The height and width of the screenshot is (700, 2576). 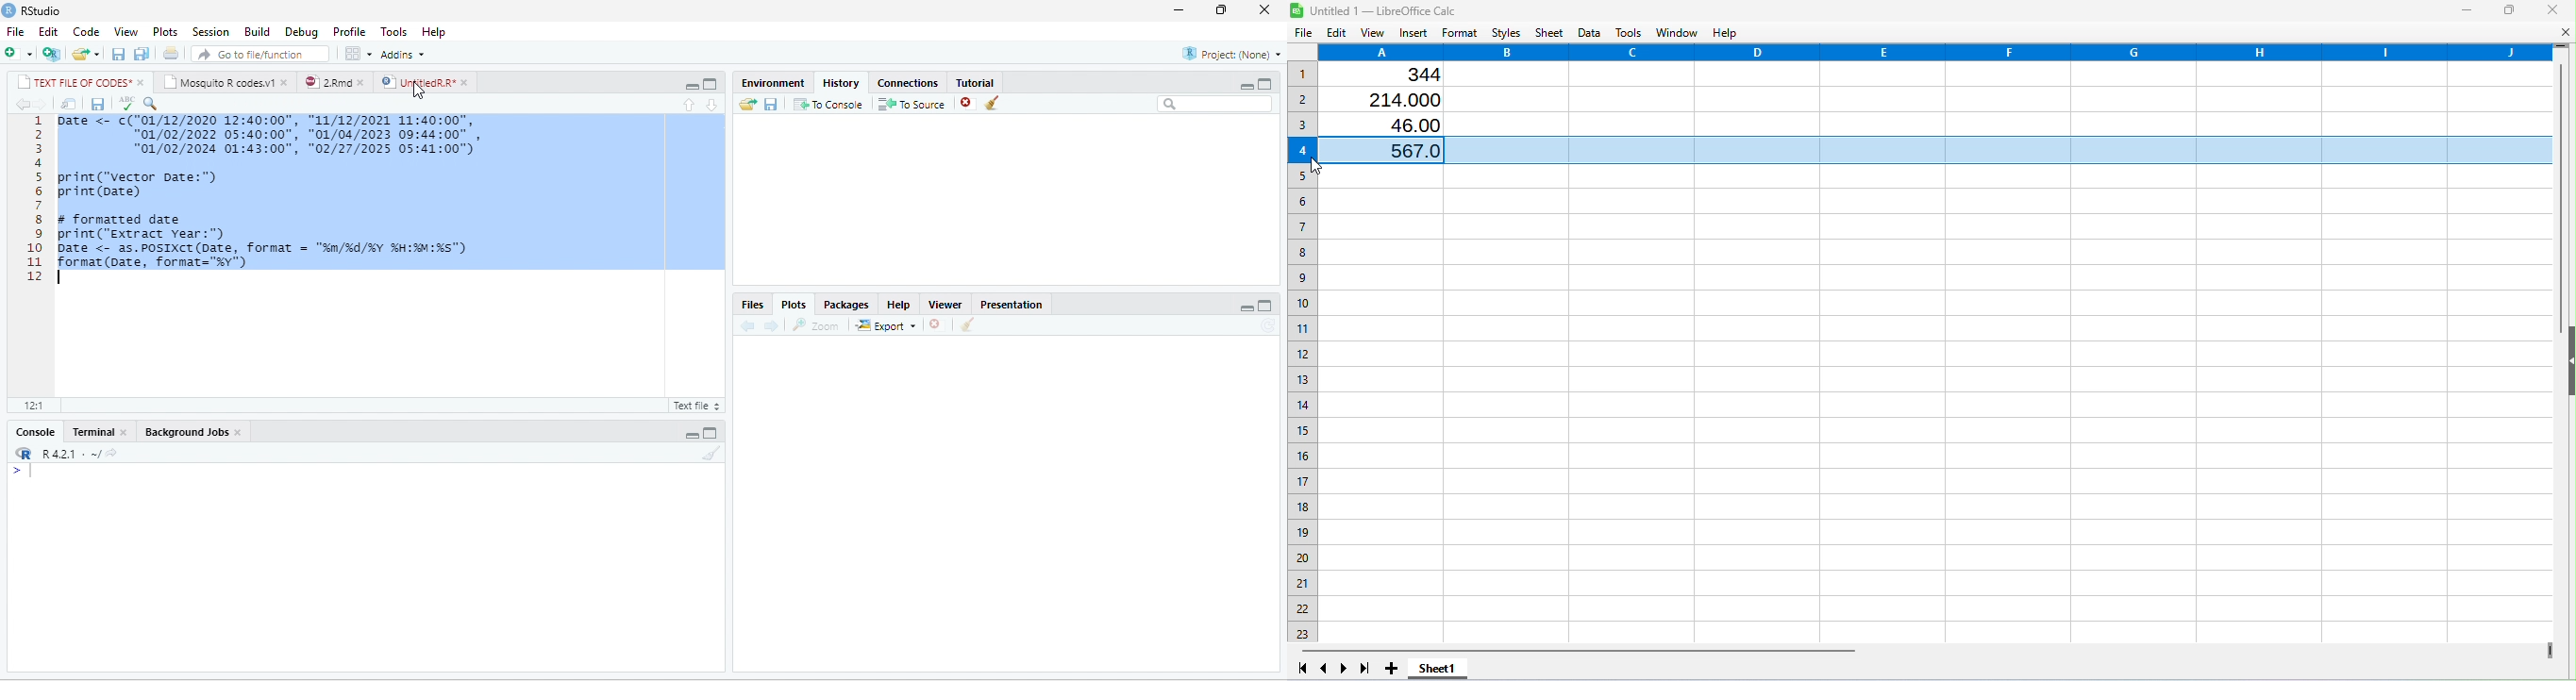 What do you see at coordinates (48, 32) in the screenshot?
I see `Edit` at bounding box center [48, 32].